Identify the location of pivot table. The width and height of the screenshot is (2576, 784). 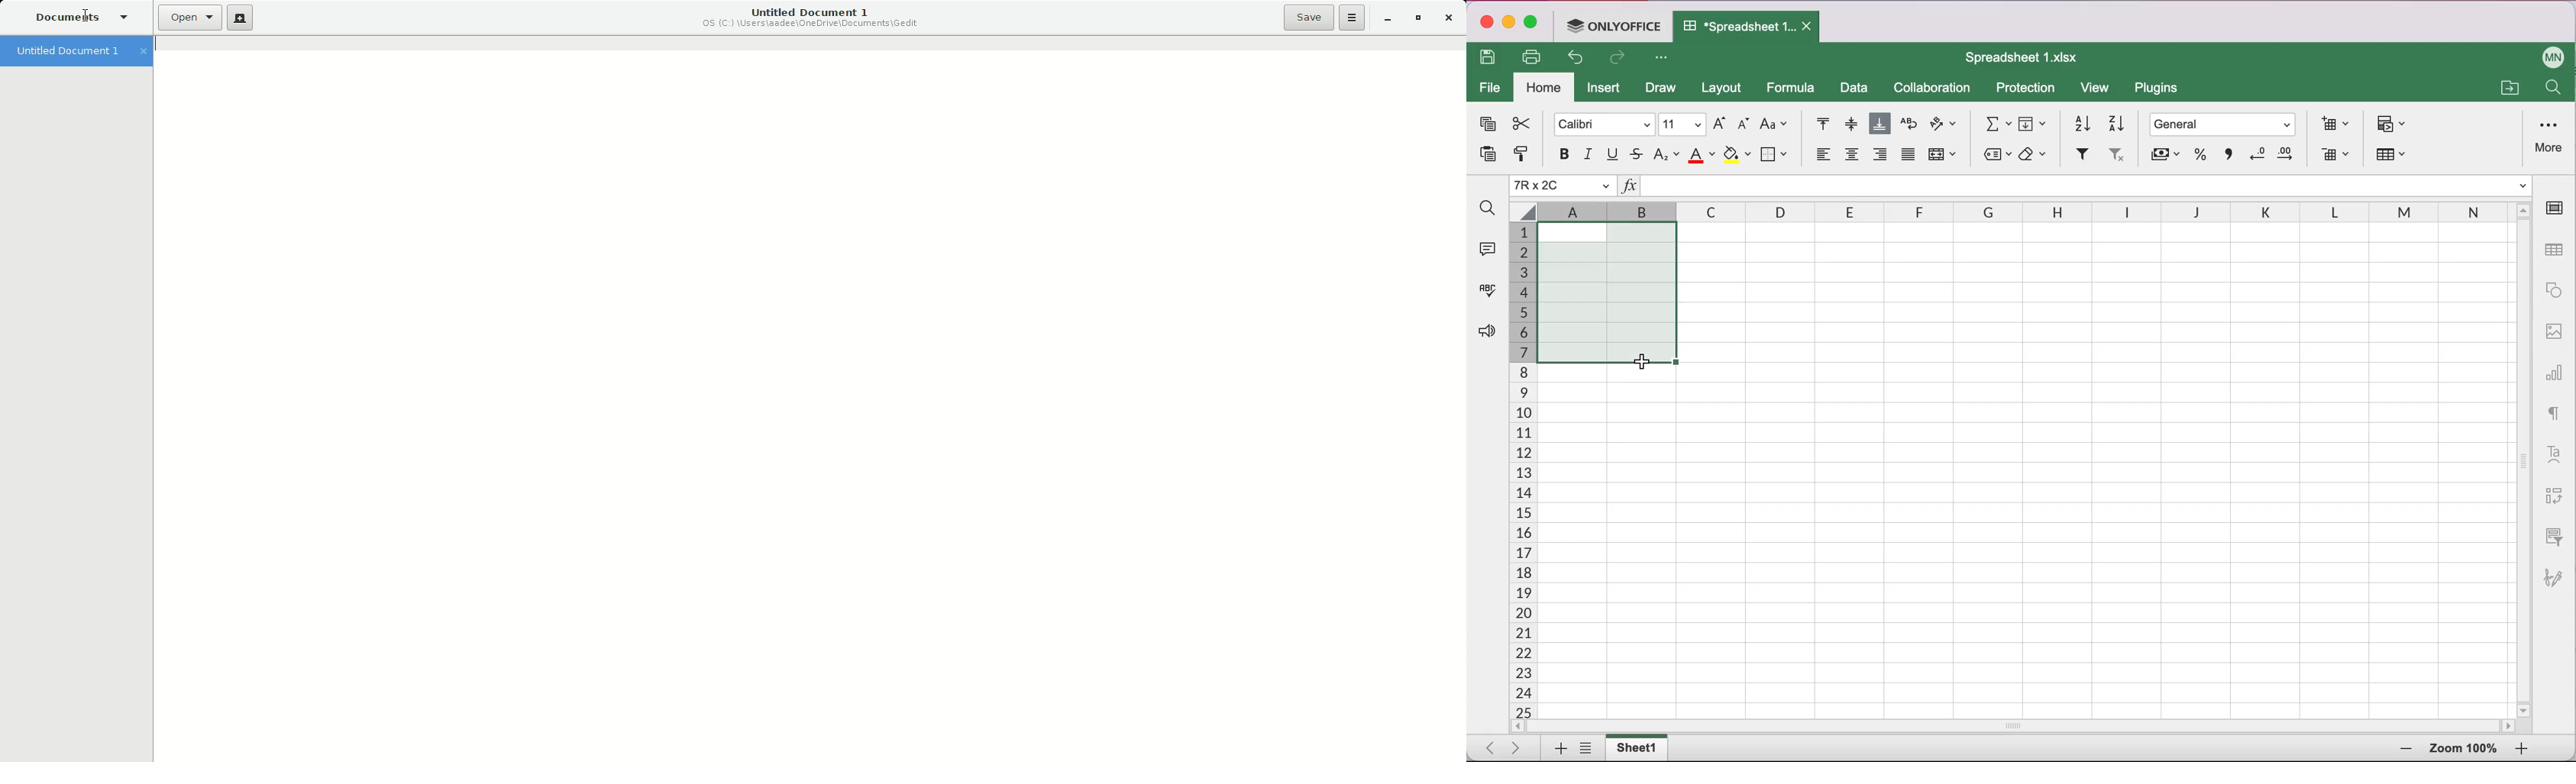
(2552, 497).